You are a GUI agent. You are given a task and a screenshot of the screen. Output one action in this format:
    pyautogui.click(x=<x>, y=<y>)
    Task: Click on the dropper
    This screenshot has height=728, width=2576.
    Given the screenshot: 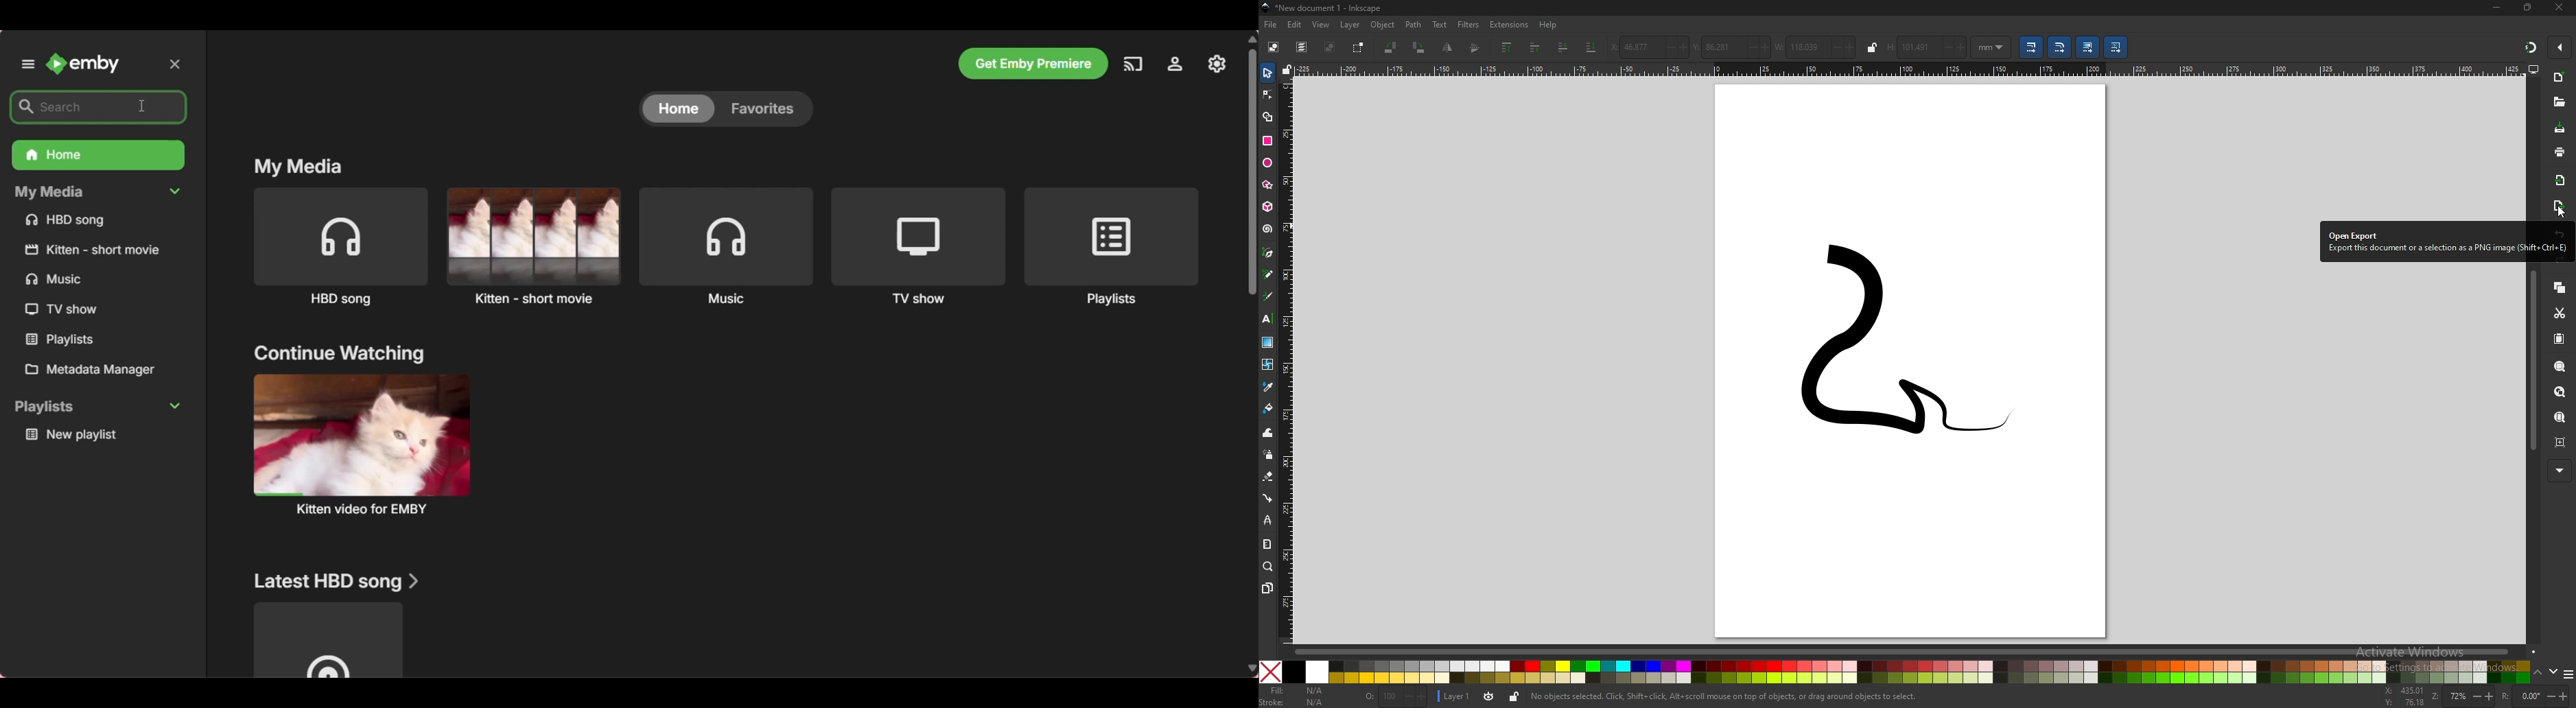 What is the action you would take?
    pyautogui.click(x=1268, y=386)
    